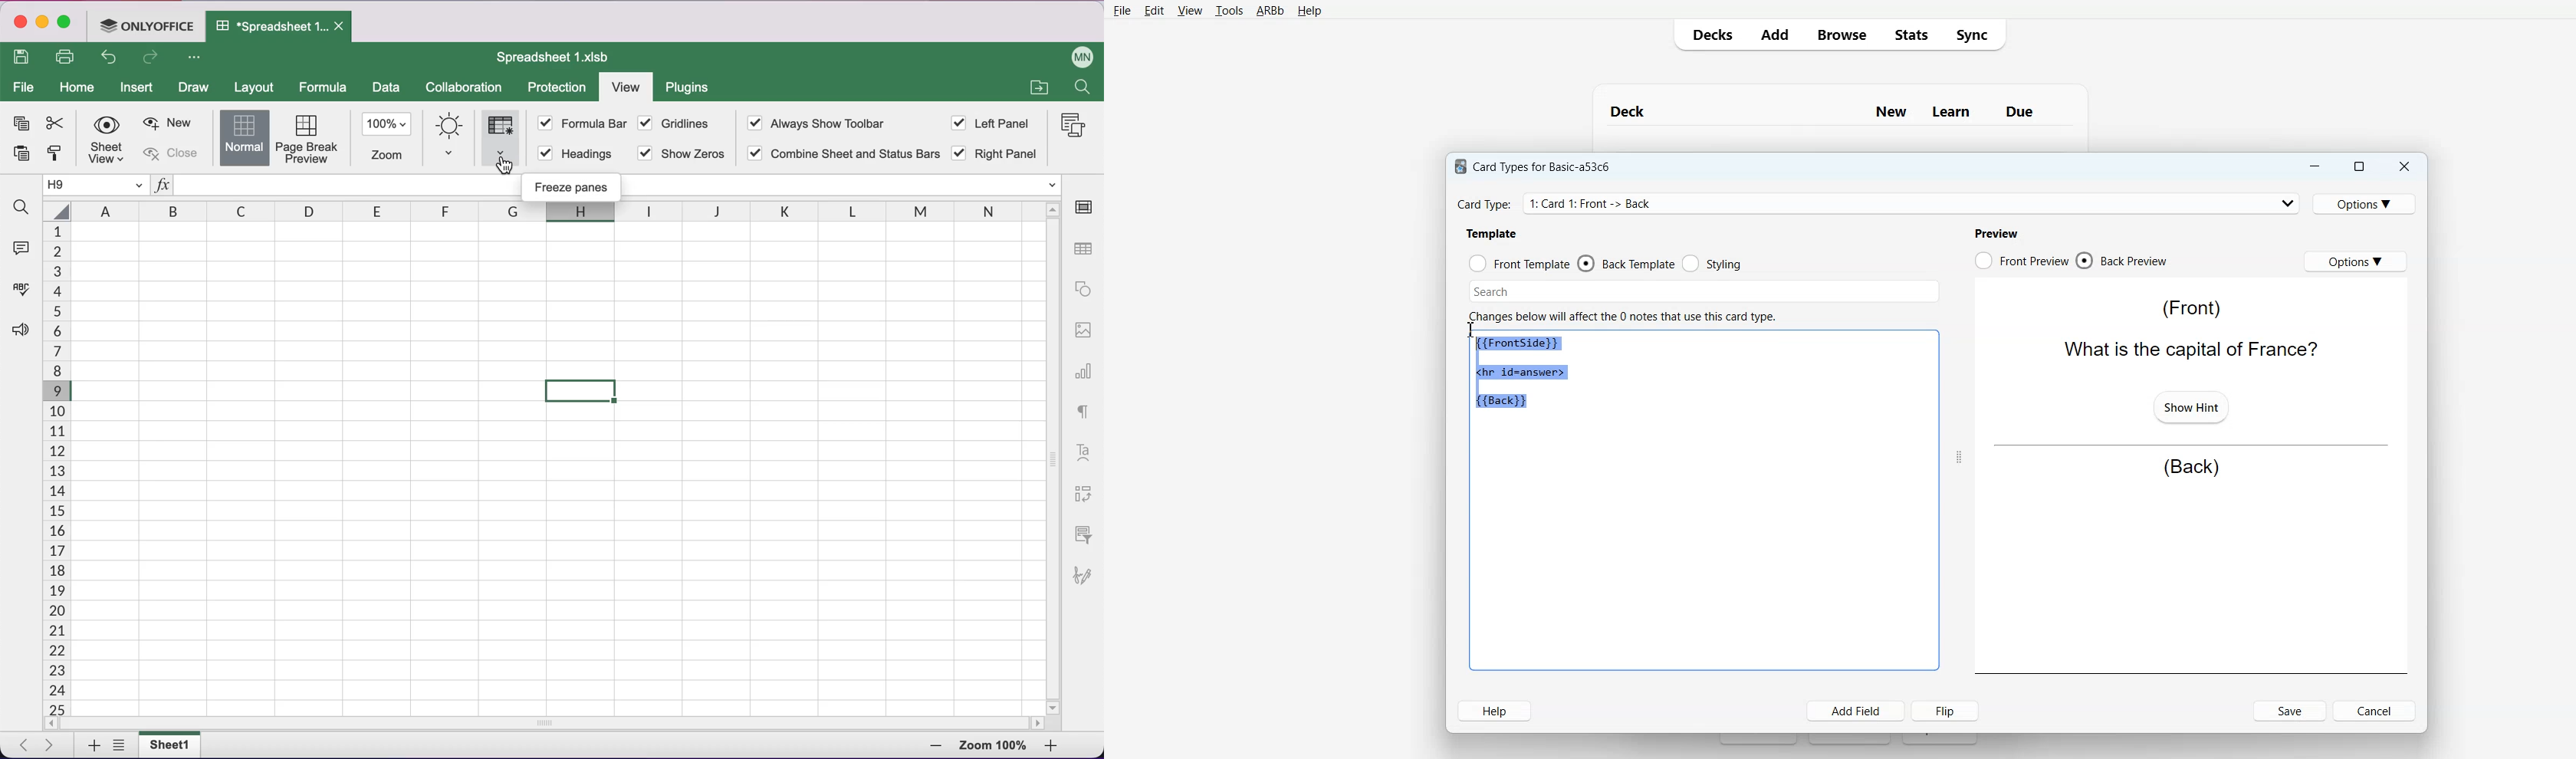  I want to click on text, so click(1087, 412).